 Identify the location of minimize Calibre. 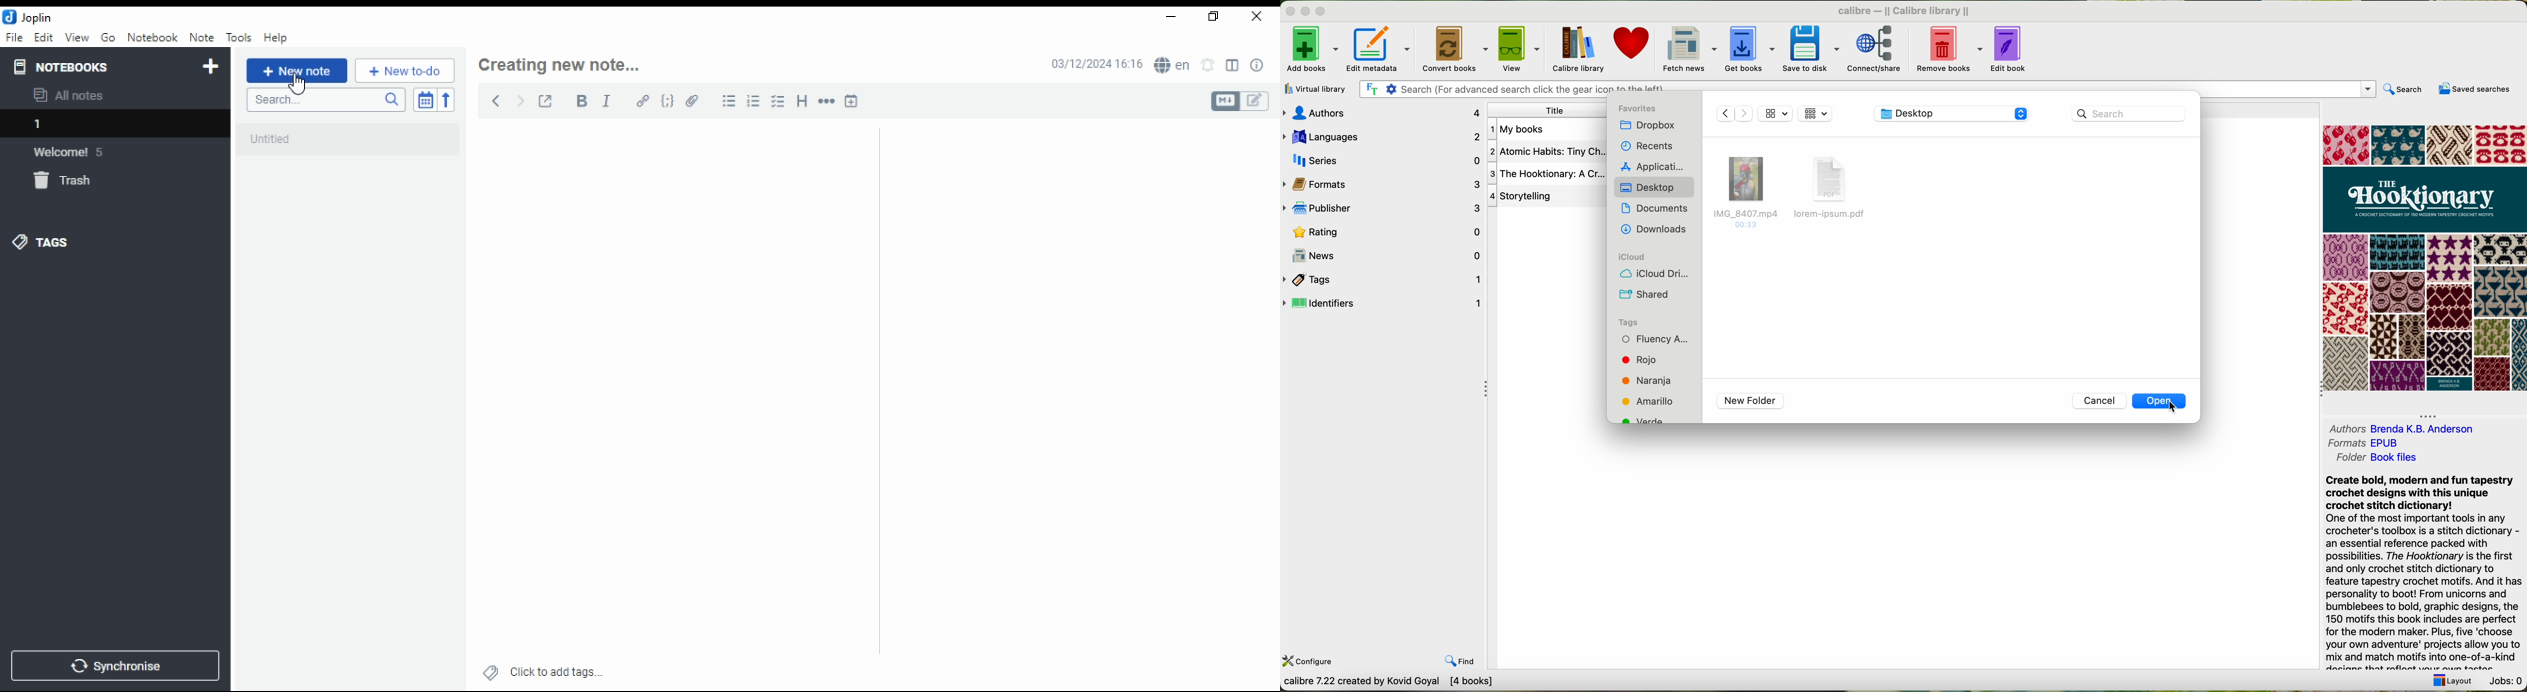
(1306, 12).